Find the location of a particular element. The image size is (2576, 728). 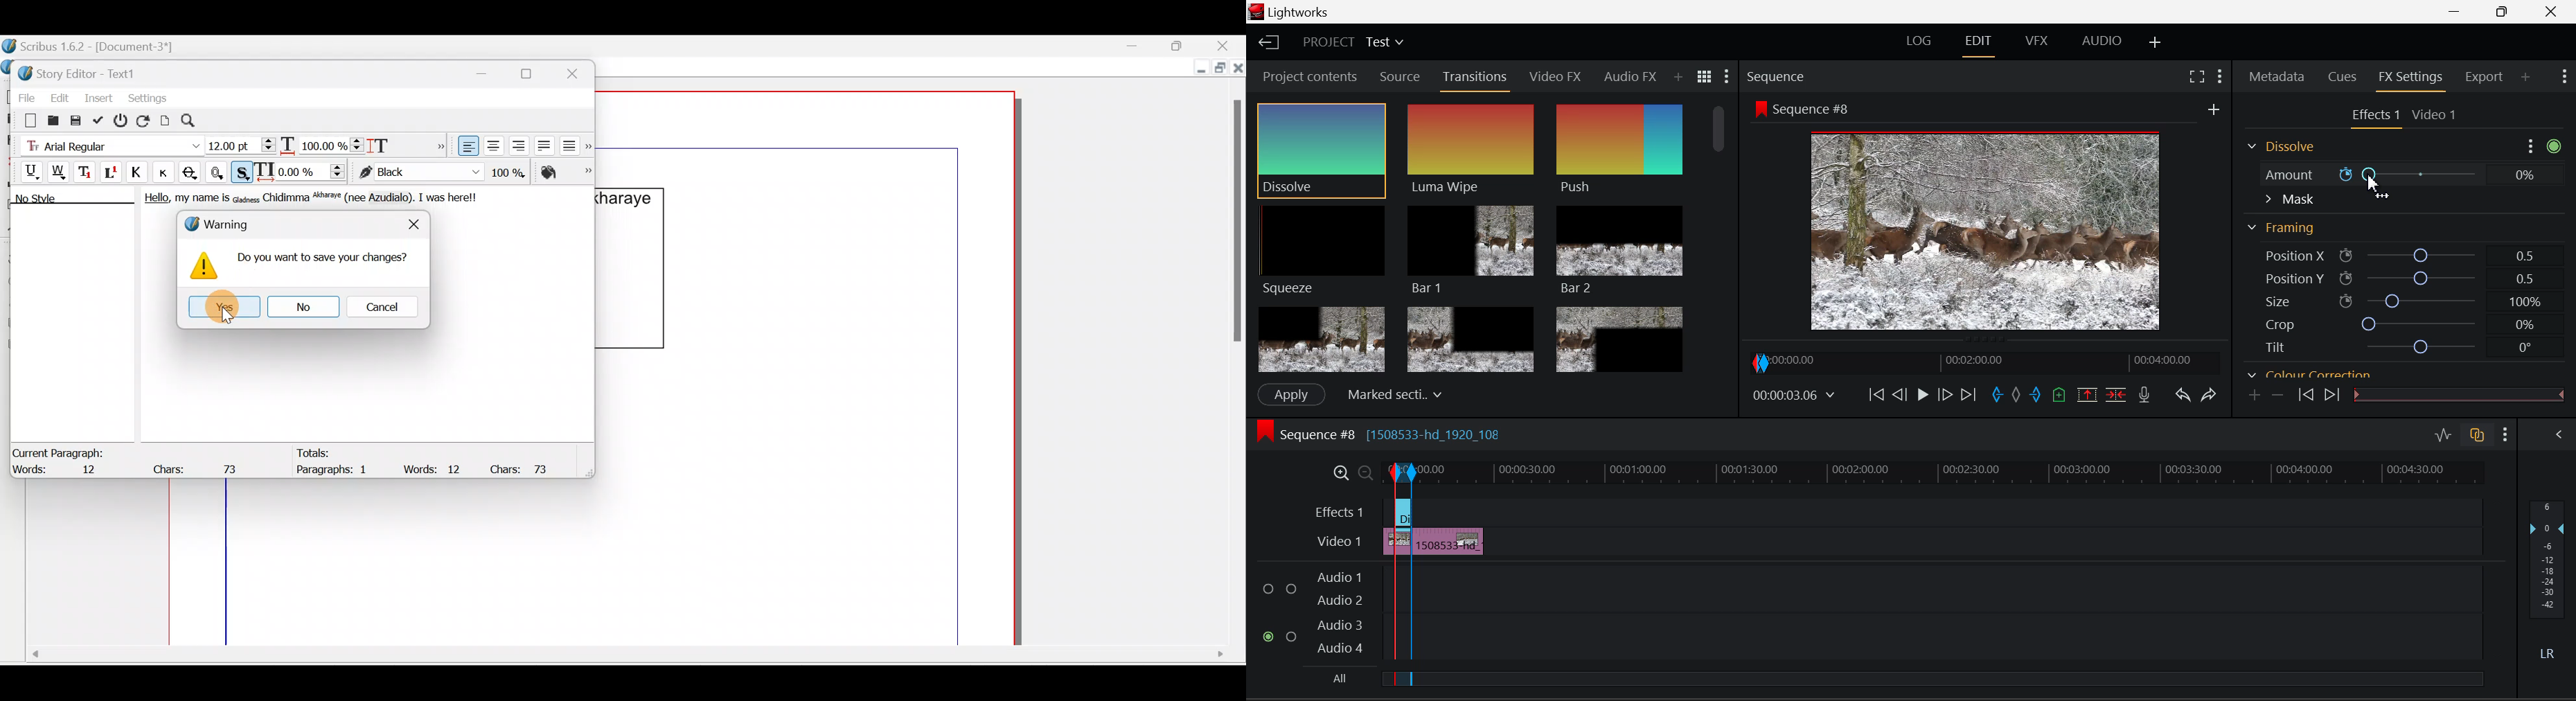

Save to file is located at coordinates (77, 119).